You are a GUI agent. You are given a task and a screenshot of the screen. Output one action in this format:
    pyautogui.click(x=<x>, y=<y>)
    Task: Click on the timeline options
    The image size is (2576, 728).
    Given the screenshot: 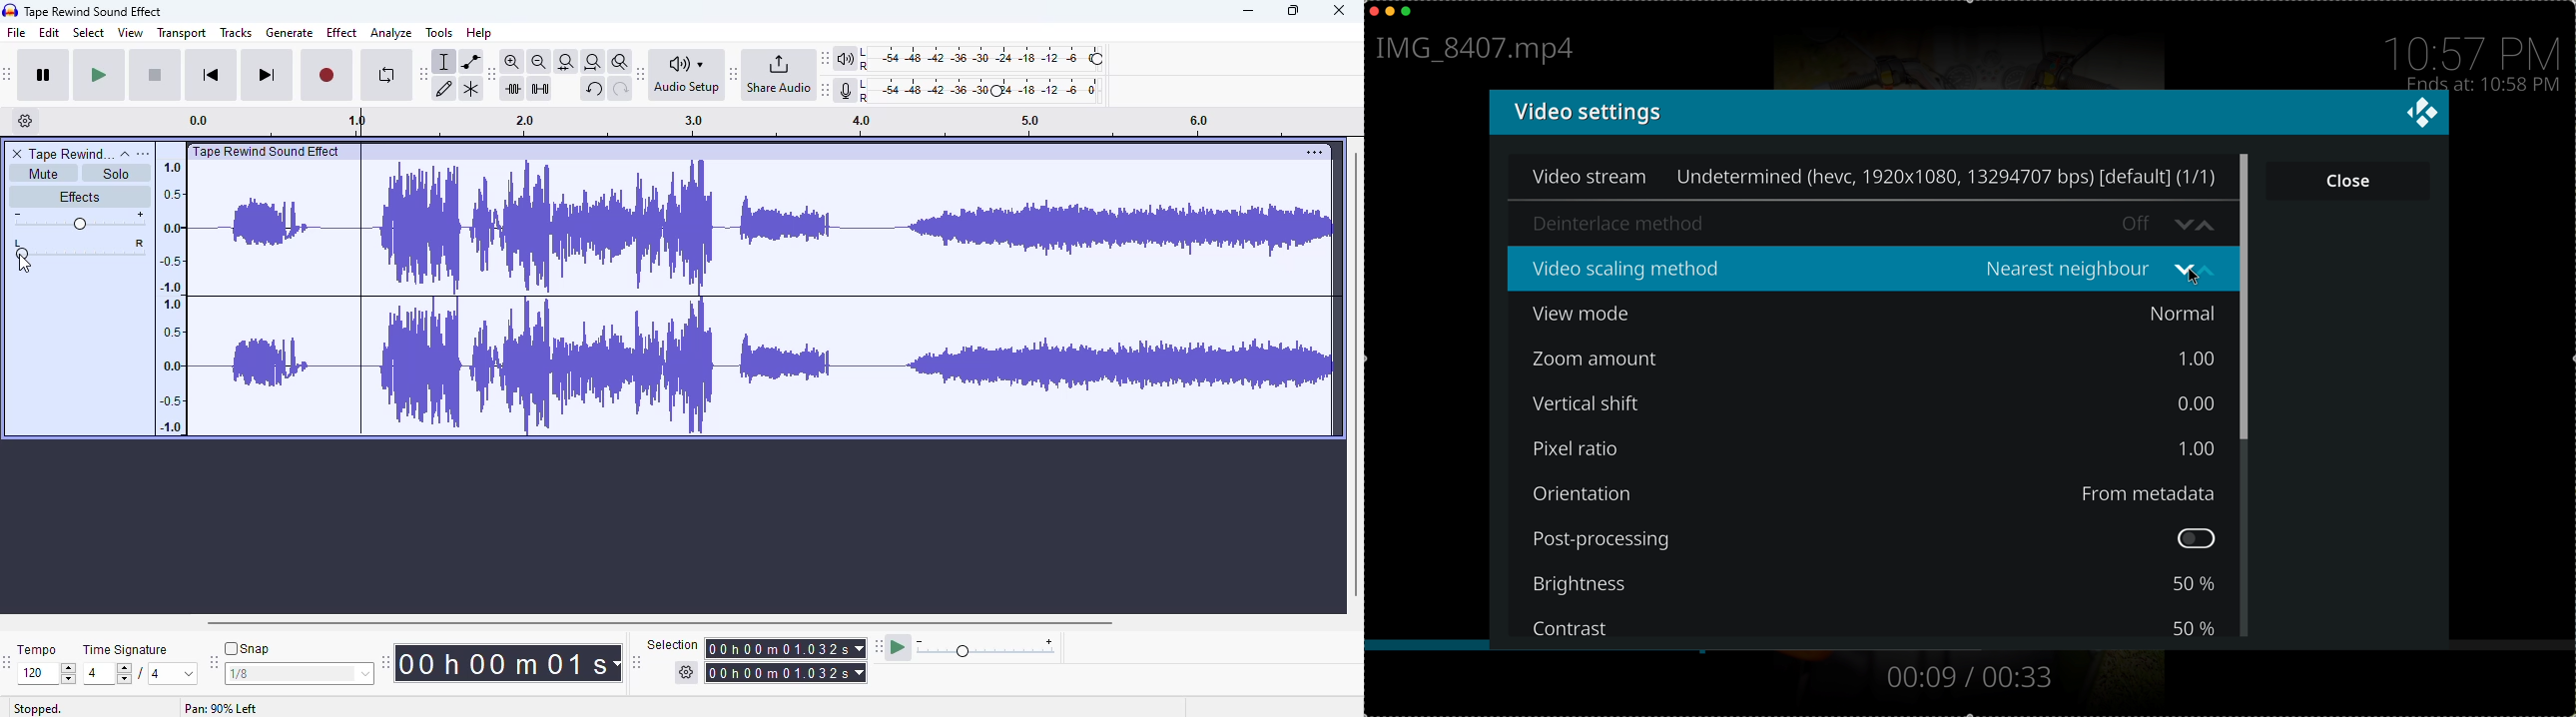 What is the action you would take?
    pyautogui.click(x=26, y=120)
    